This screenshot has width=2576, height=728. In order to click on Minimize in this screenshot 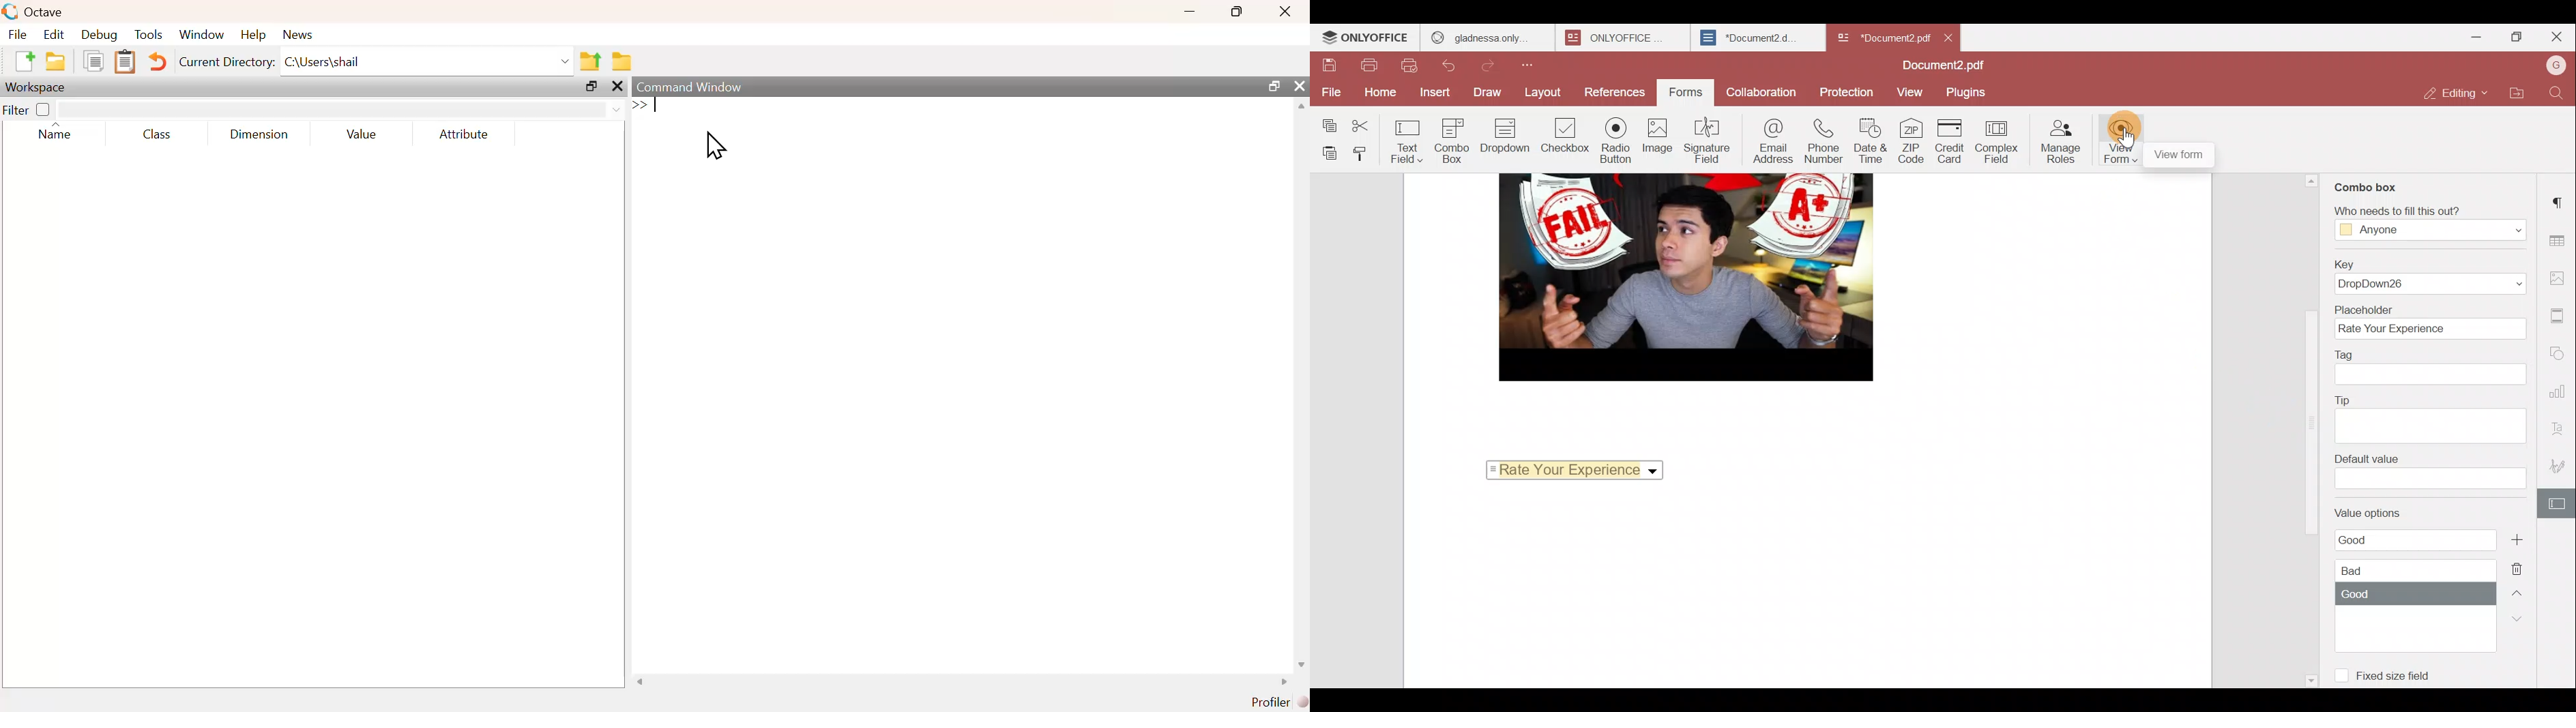, I will do `click(2466, 40)`.